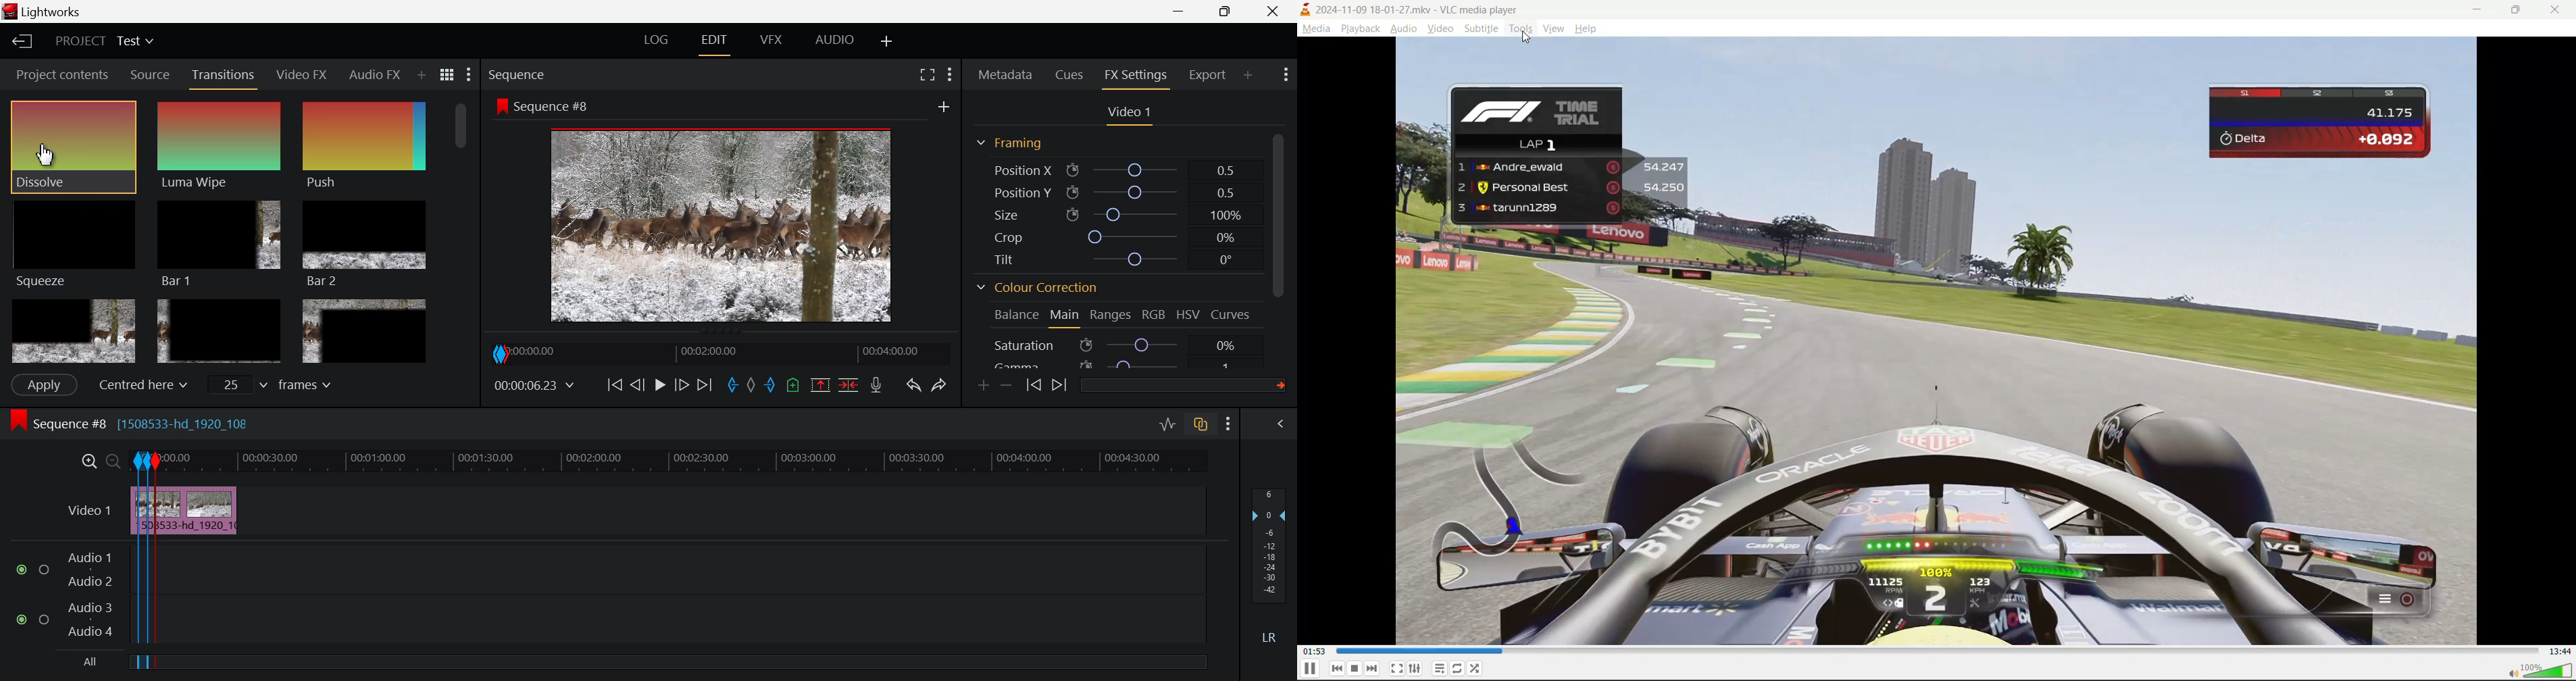 This screenshot has width=2576, height=700. I want to click on minimize, so click(2481, 11).